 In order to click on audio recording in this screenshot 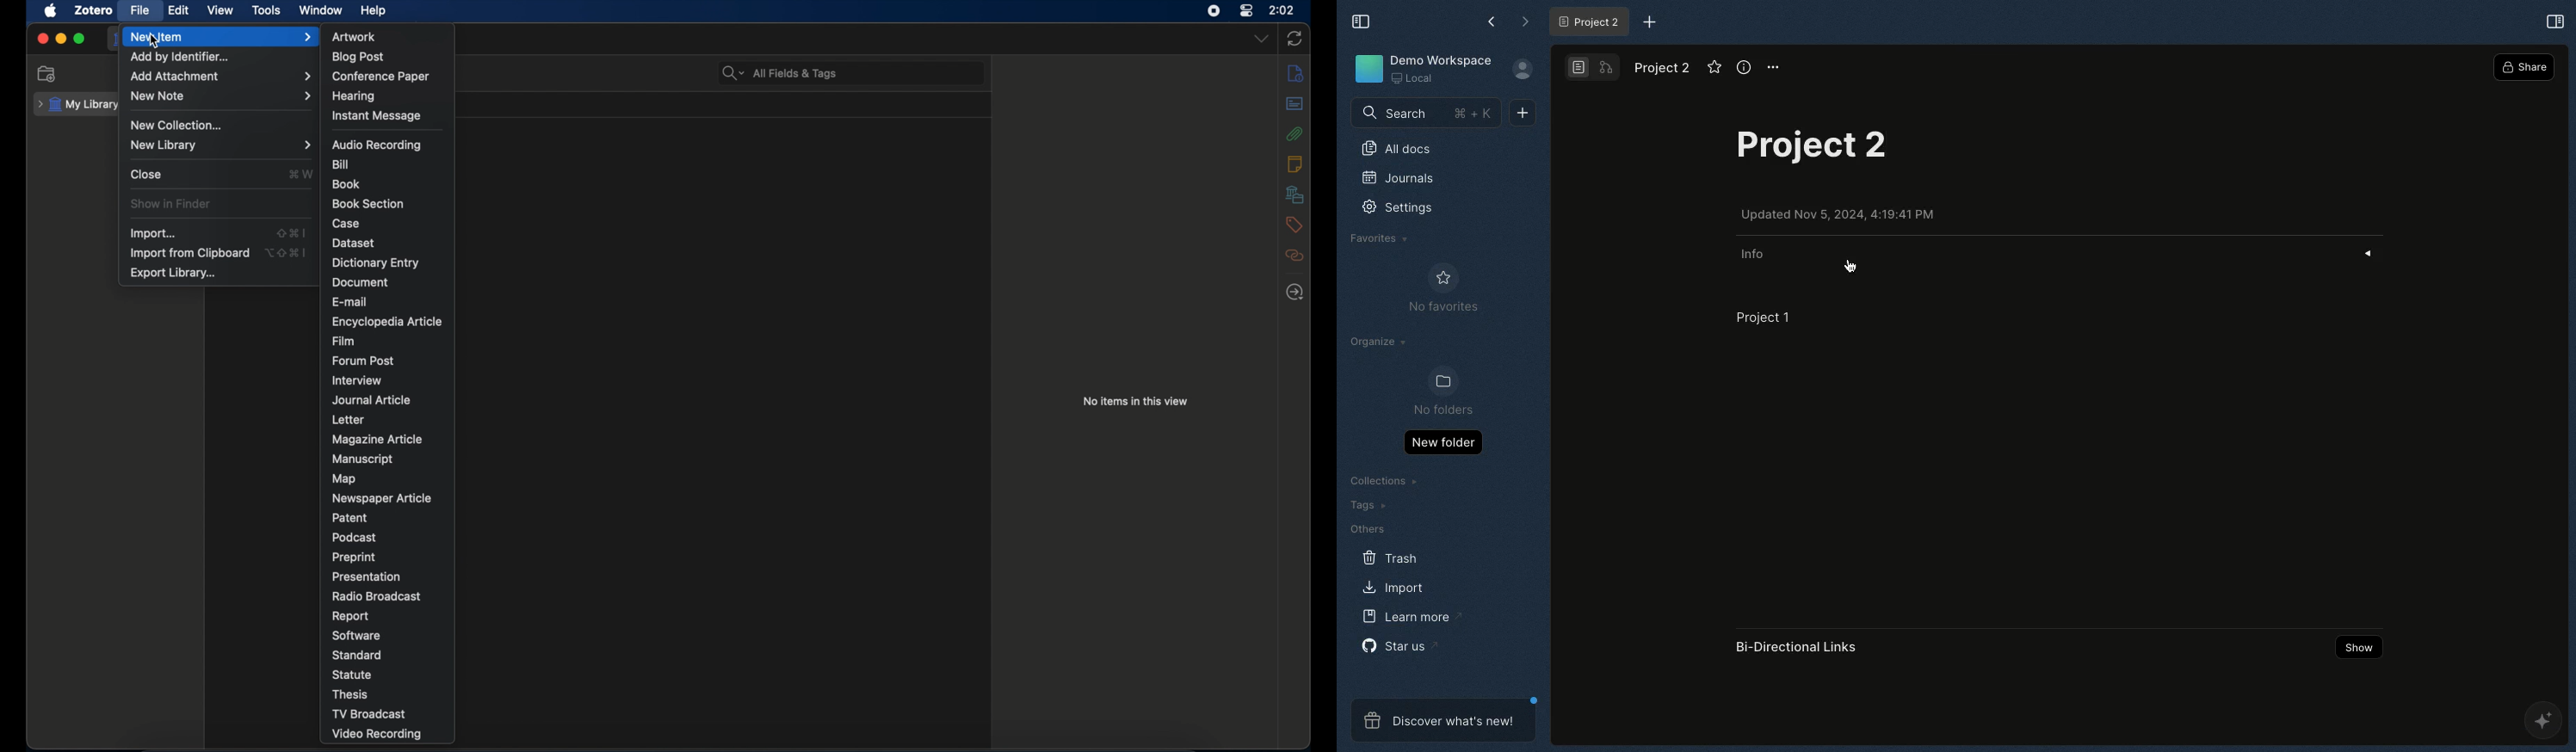, I will do `click(379, 145)`.